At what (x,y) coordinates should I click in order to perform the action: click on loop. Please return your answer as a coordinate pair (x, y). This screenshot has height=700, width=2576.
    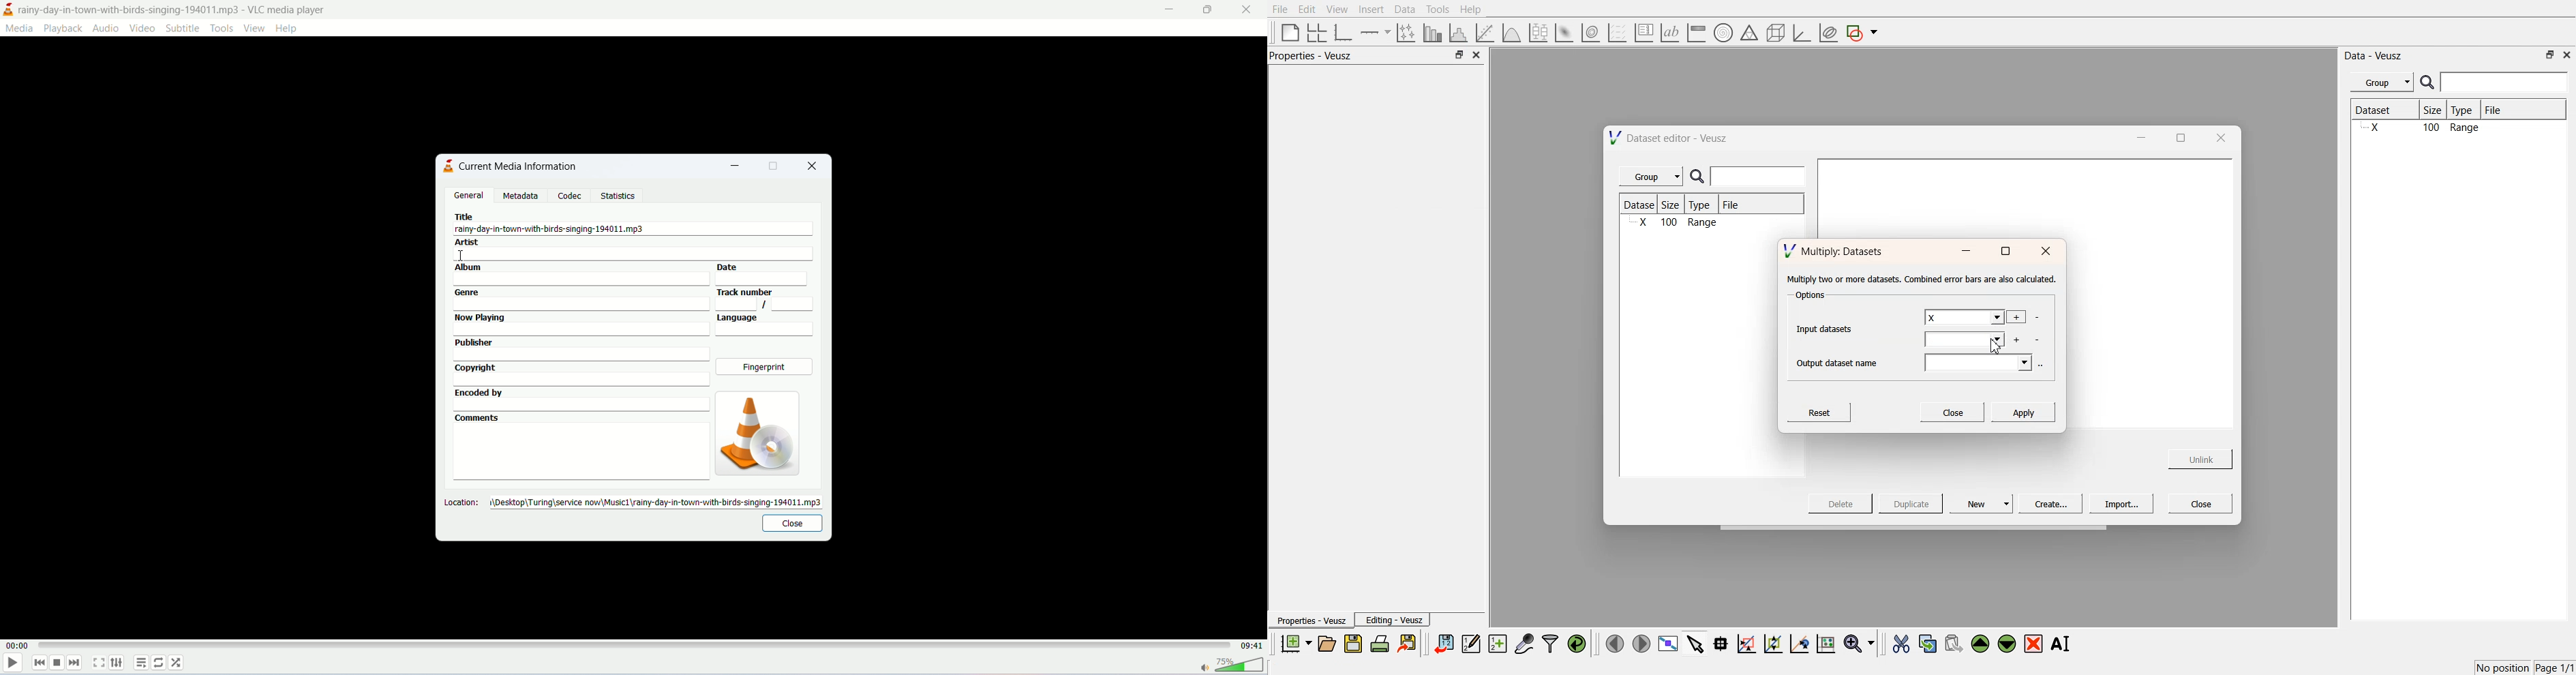
    Looking at the image, I should click on (160, 662).